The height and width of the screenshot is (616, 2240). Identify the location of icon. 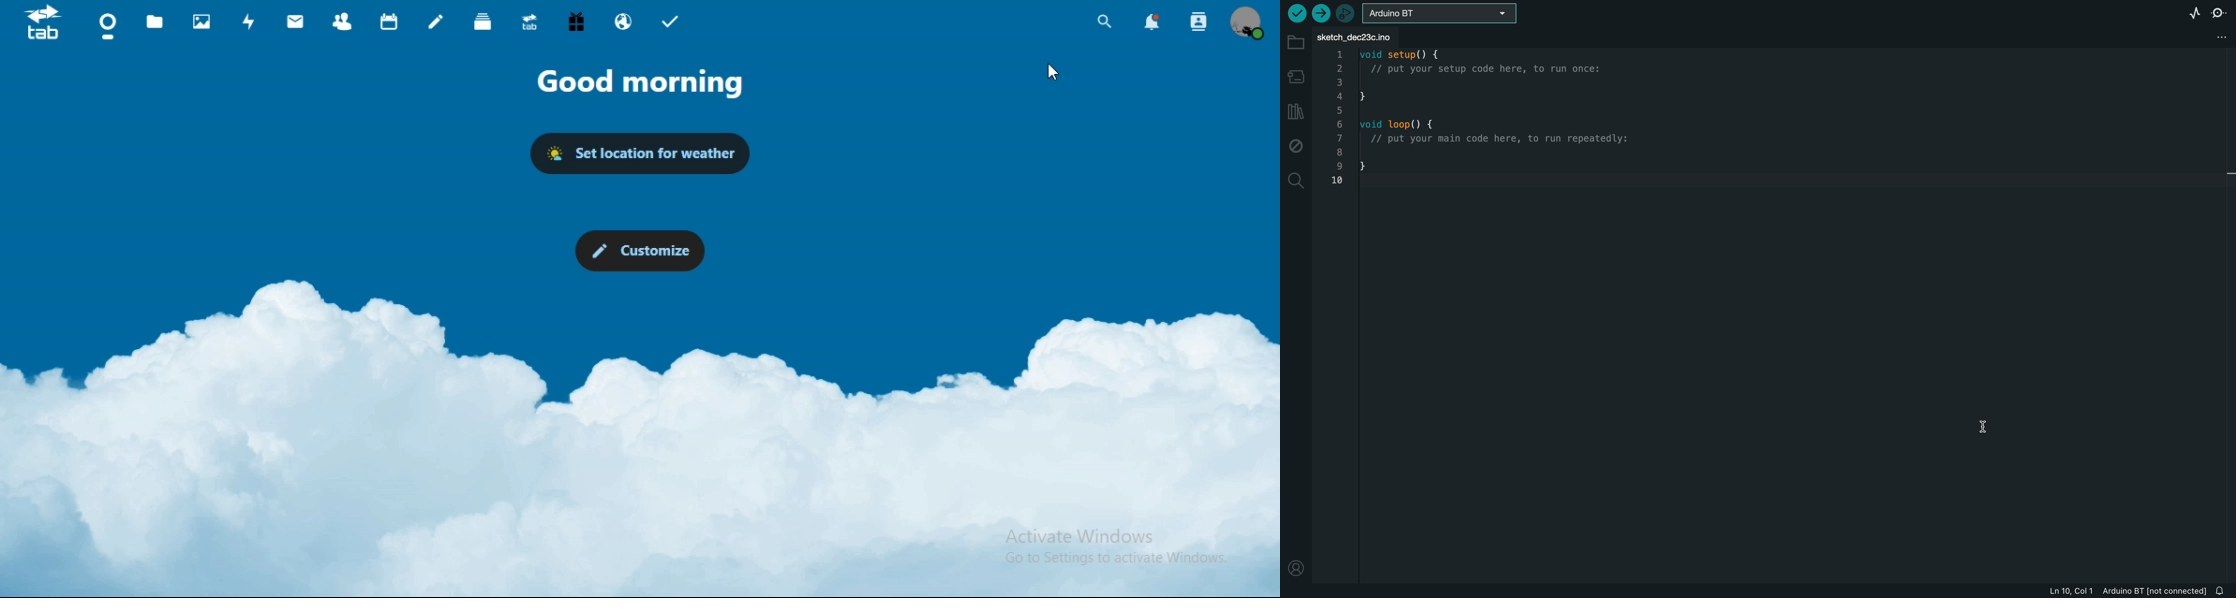
(43, 22).